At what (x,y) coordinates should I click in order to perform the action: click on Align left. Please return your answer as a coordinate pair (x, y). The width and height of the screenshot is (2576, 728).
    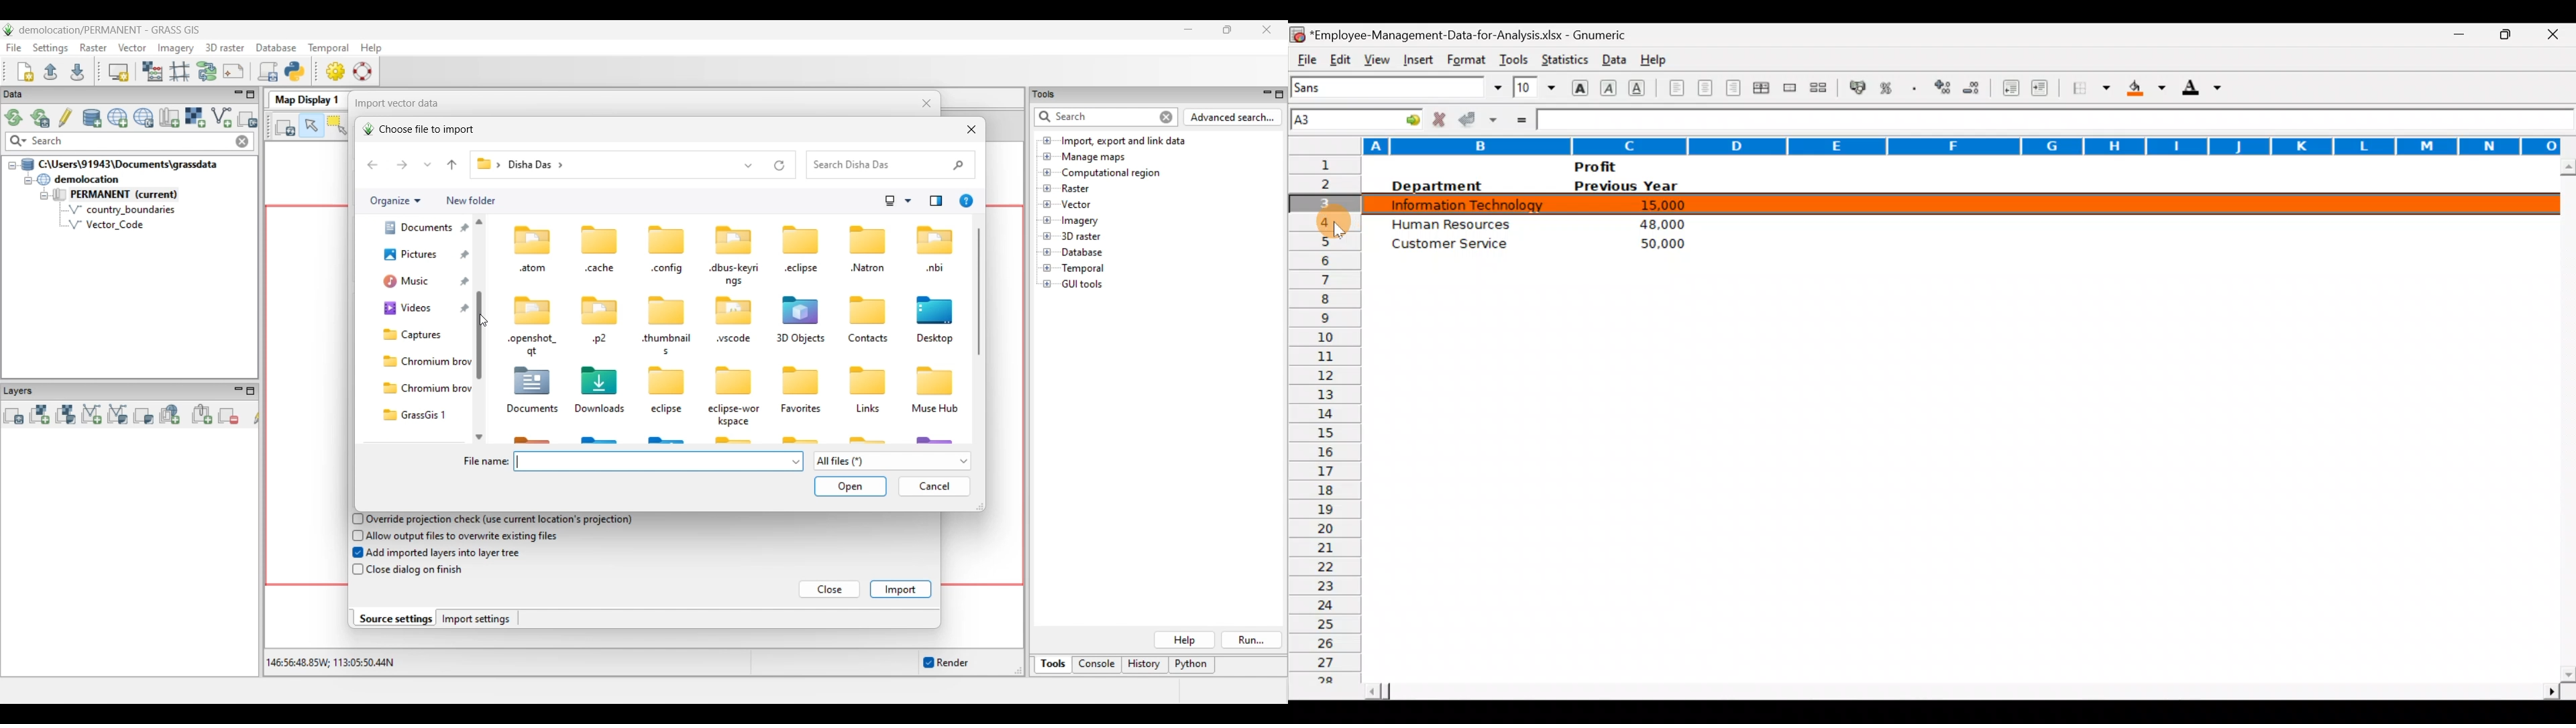
    Looking at the image, I should click on (1675, 87).